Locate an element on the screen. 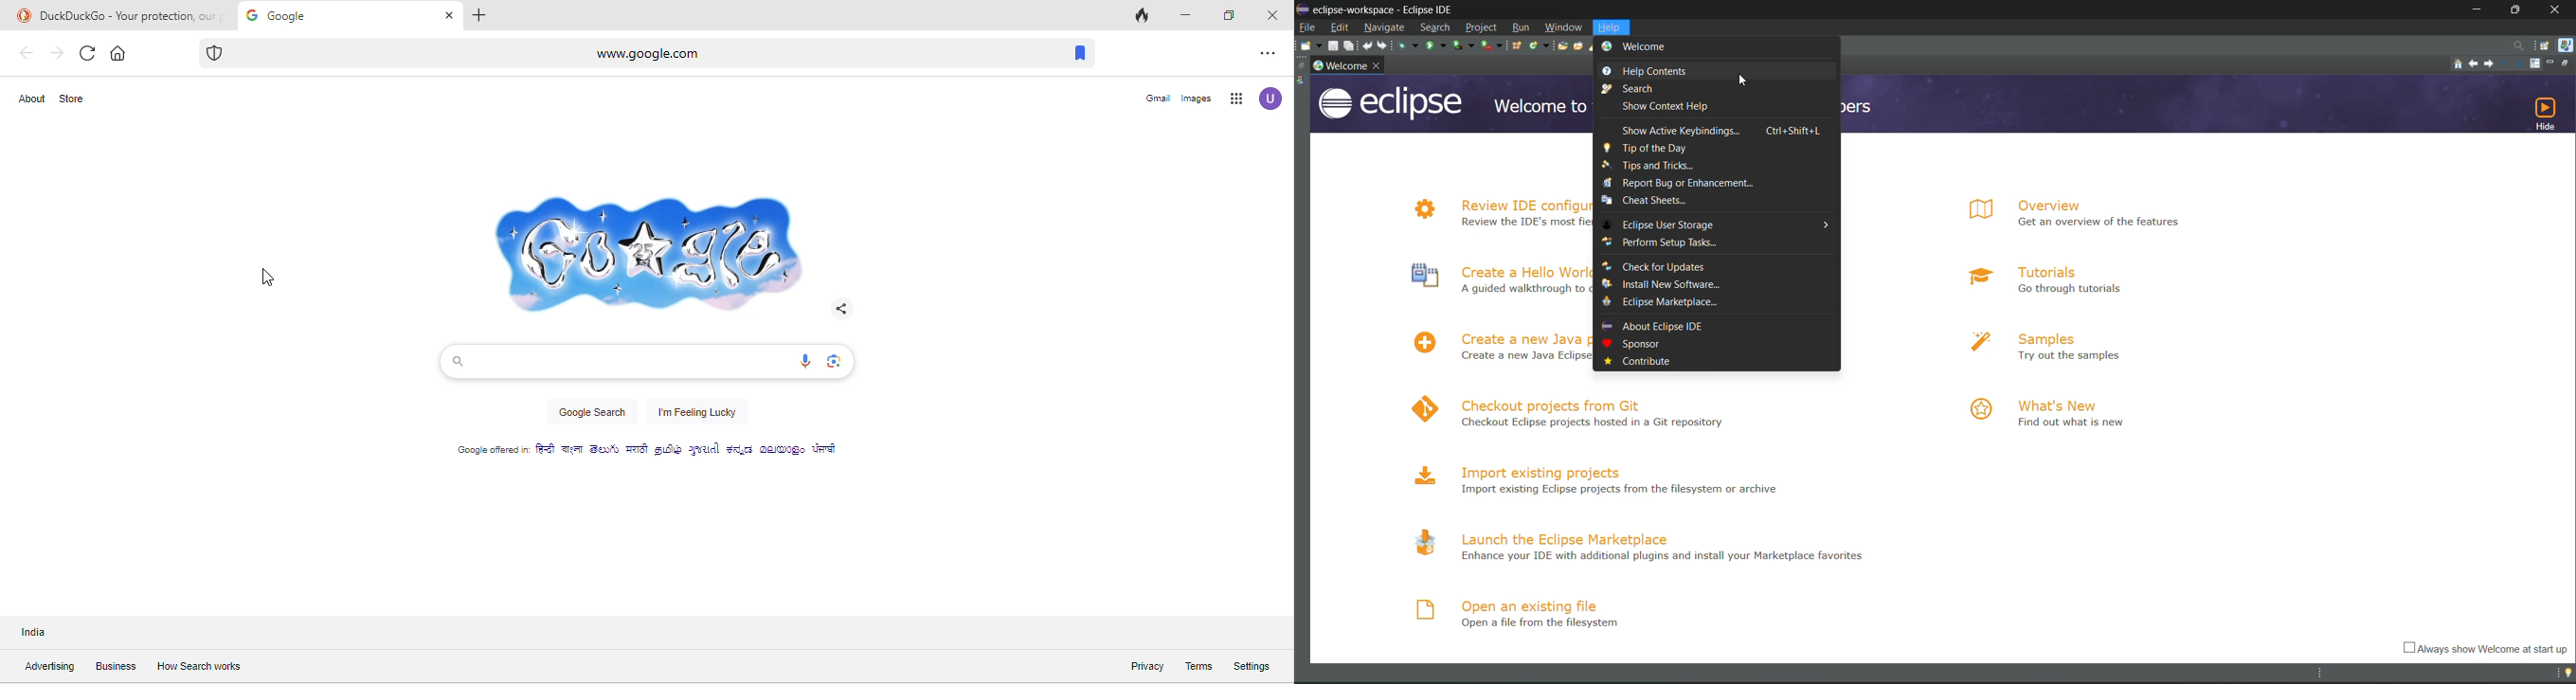 Image resolution: width=2576 pixels, height=700 pixels. option is located at coordinates (1270, 53).